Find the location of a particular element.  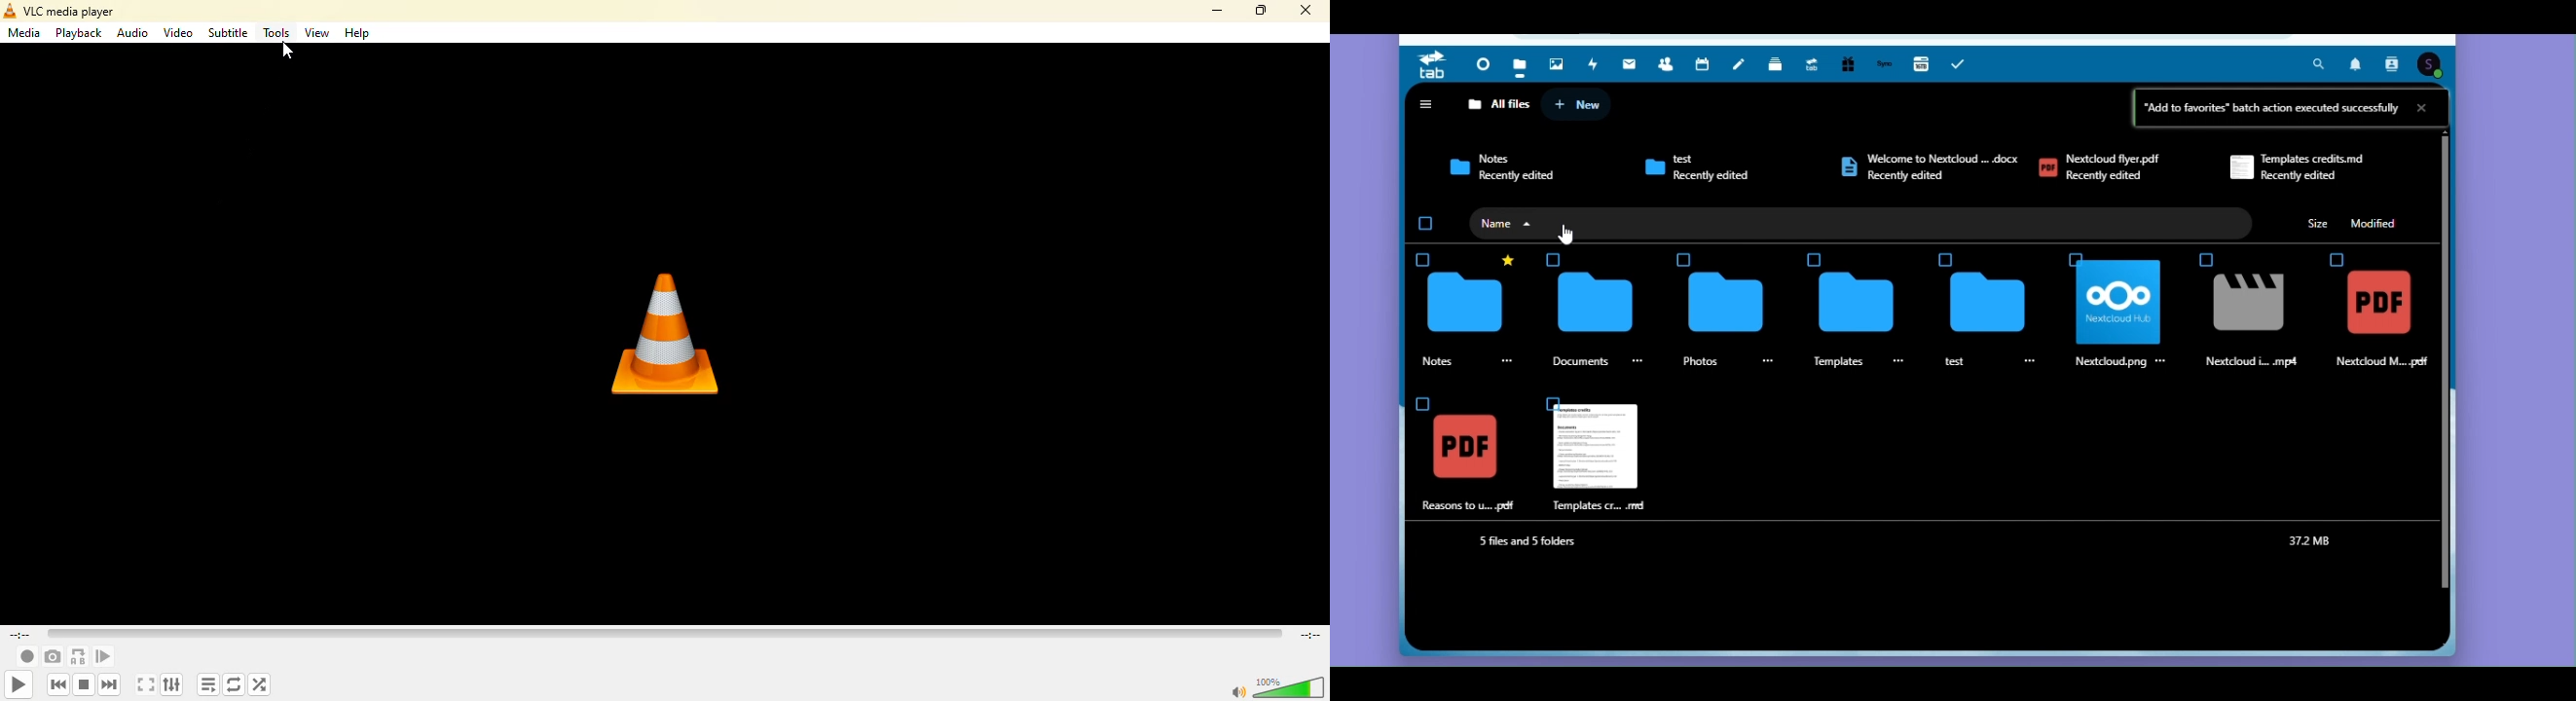

playback is located at coordinates (80, 34).